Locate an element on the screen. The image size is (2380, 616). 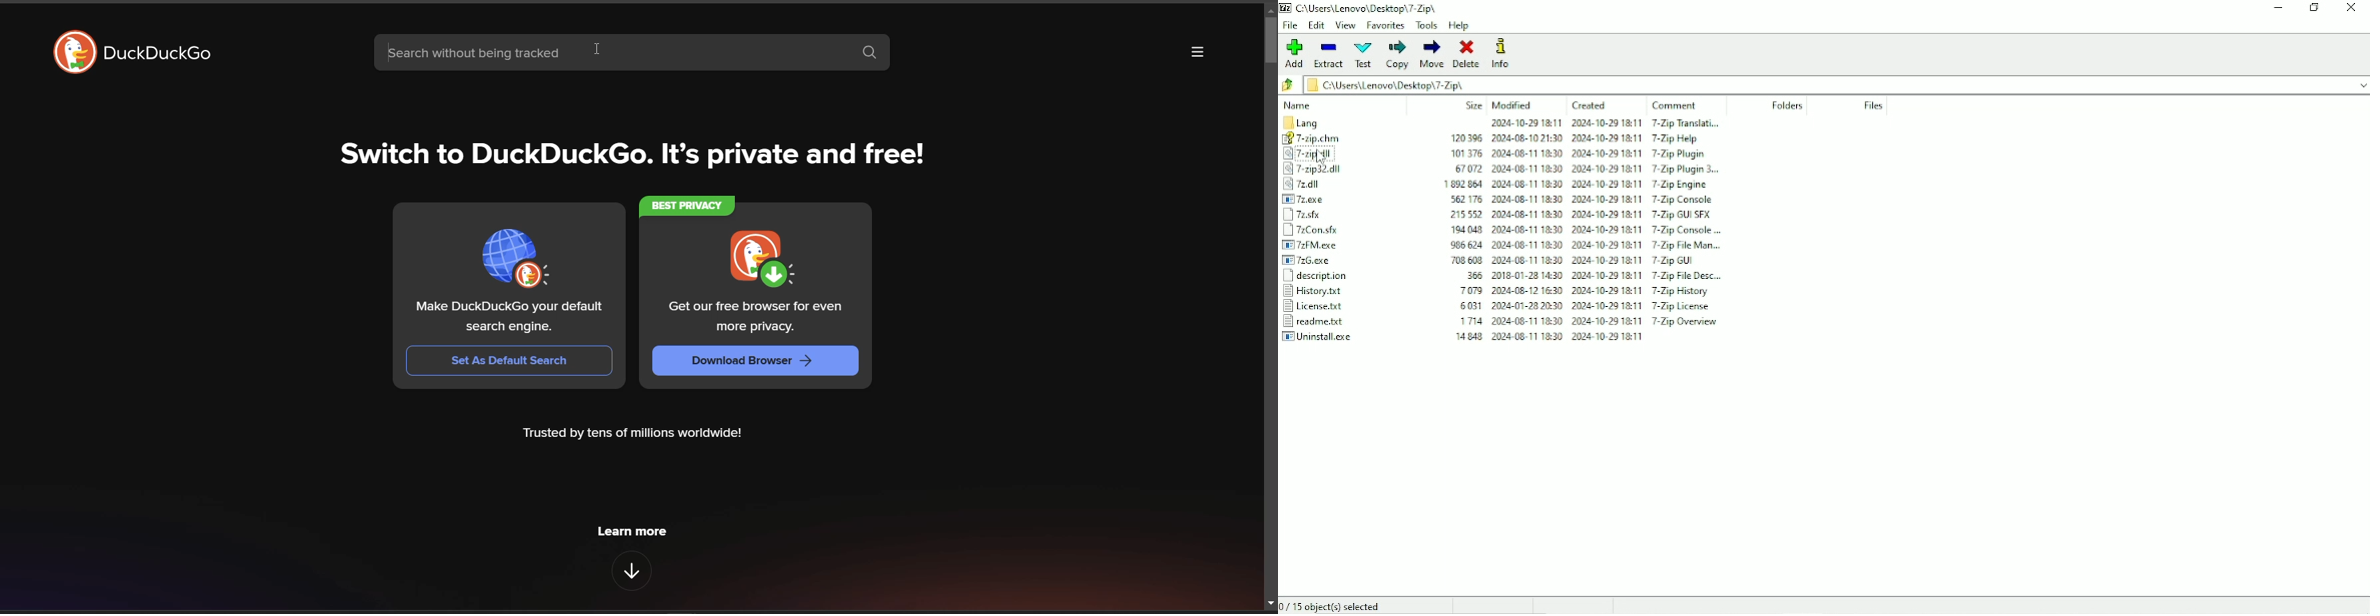
vertical scroll bar is located at coordinates (1267, 42).